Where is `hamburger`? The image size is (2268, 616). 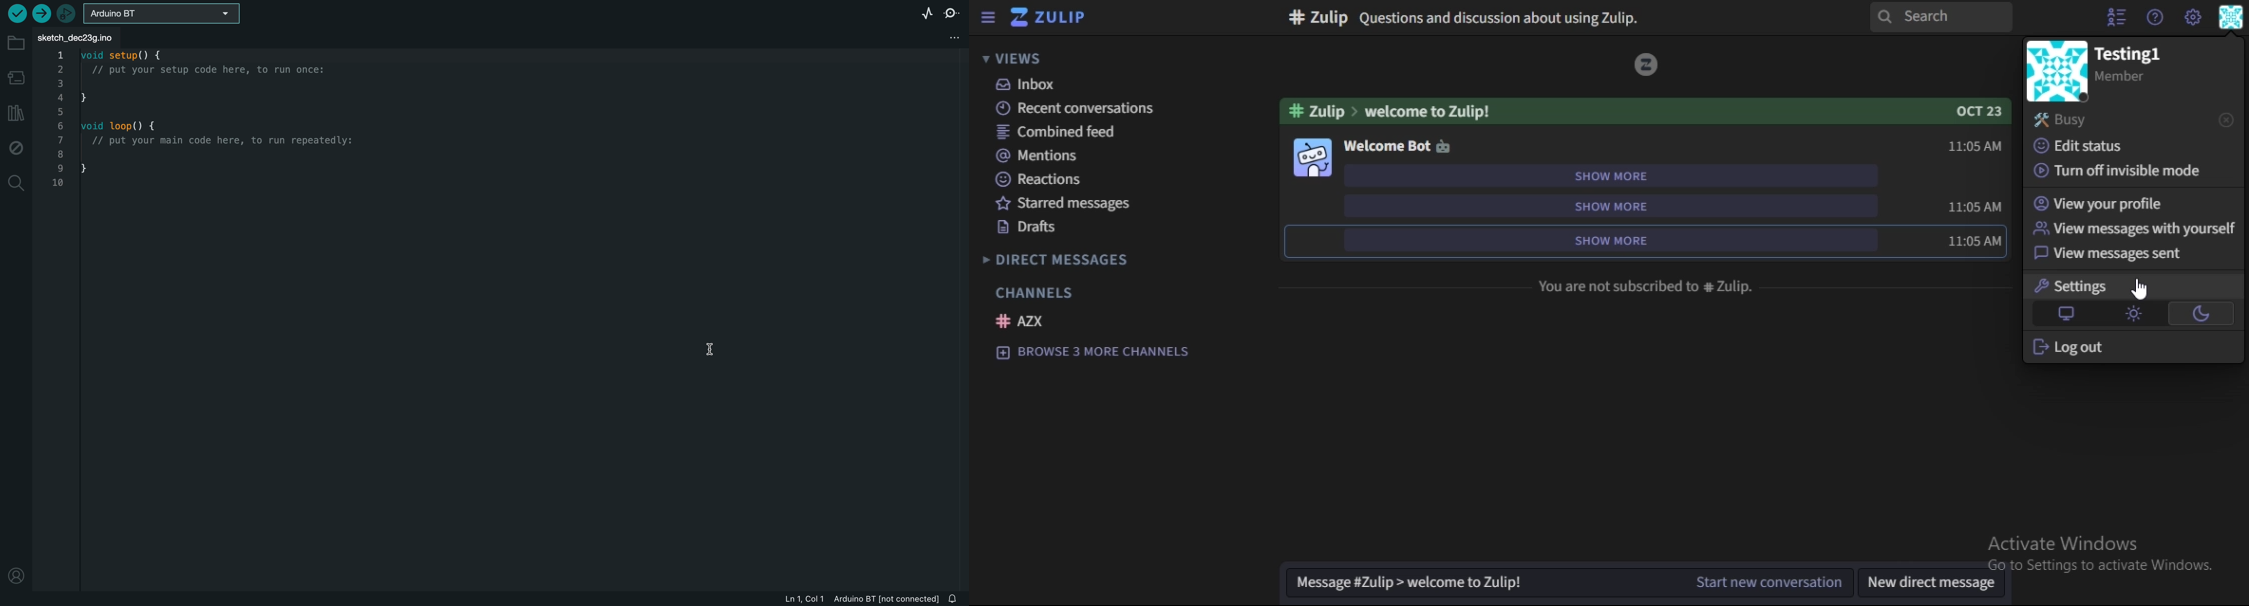
hamburger is located at coordinates (987, 19).